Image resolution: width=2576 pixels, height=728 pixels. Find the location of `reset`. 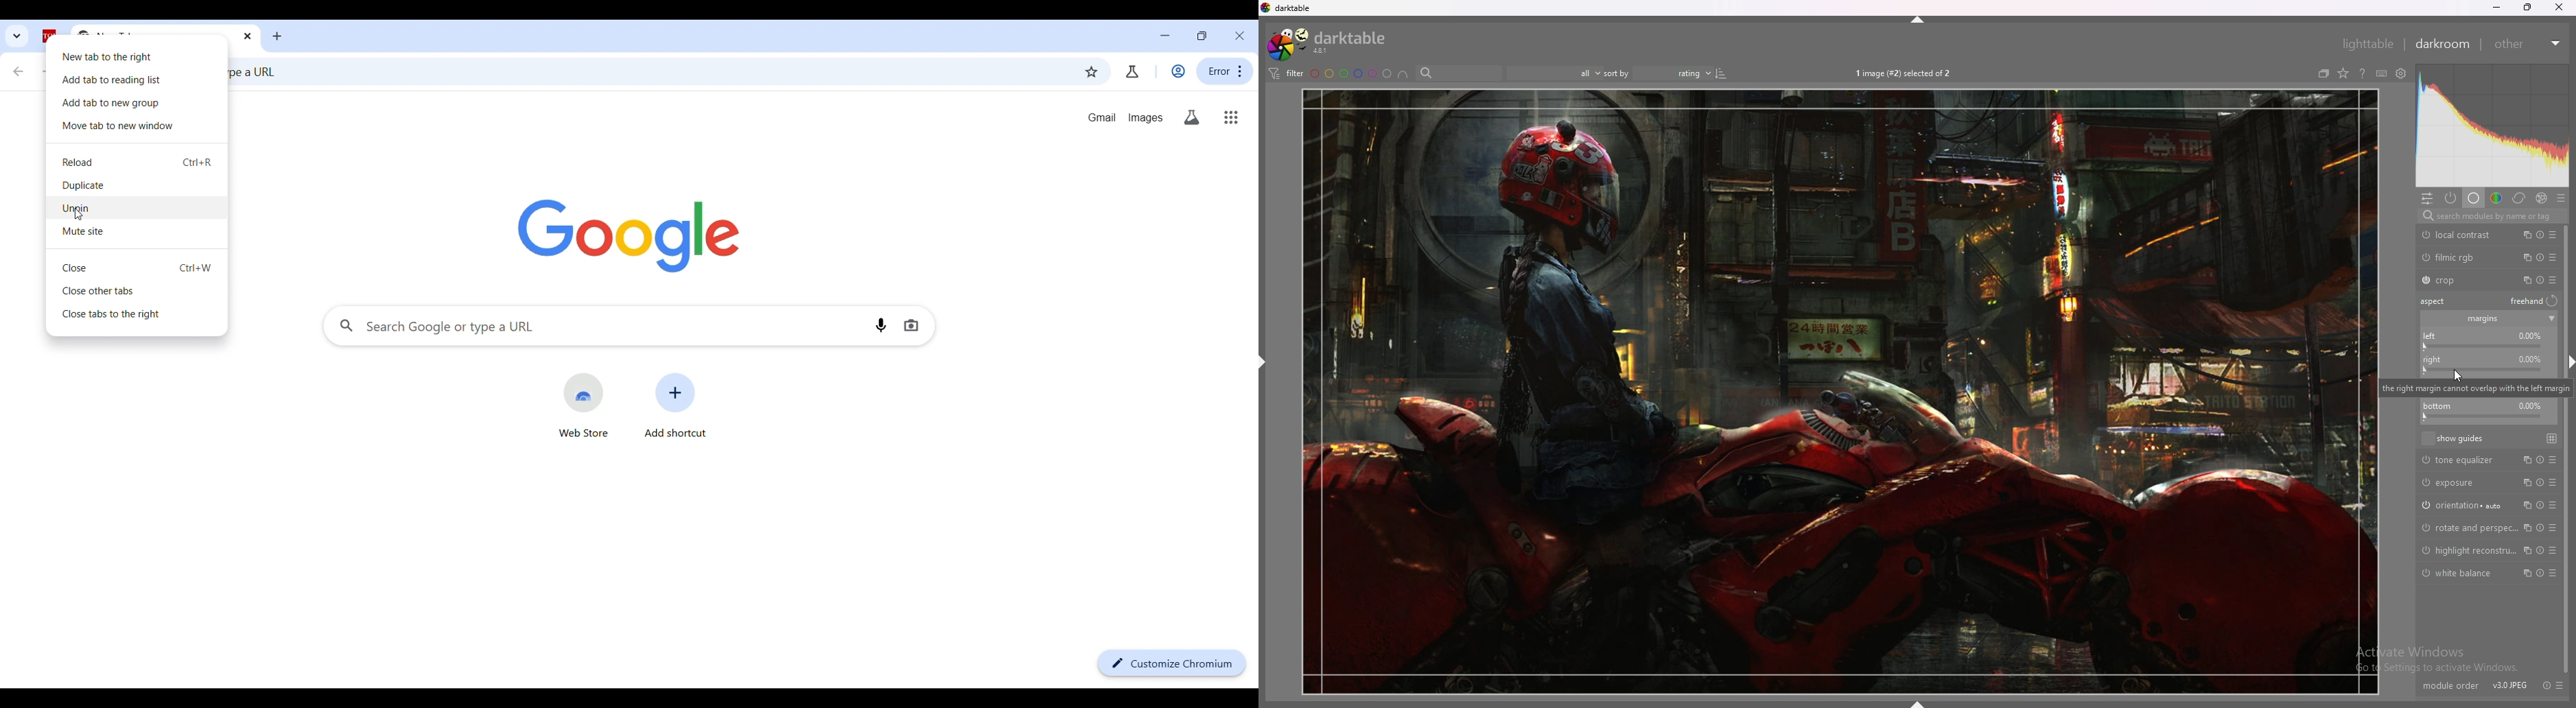

reset is located at coordinates (2548, 681).